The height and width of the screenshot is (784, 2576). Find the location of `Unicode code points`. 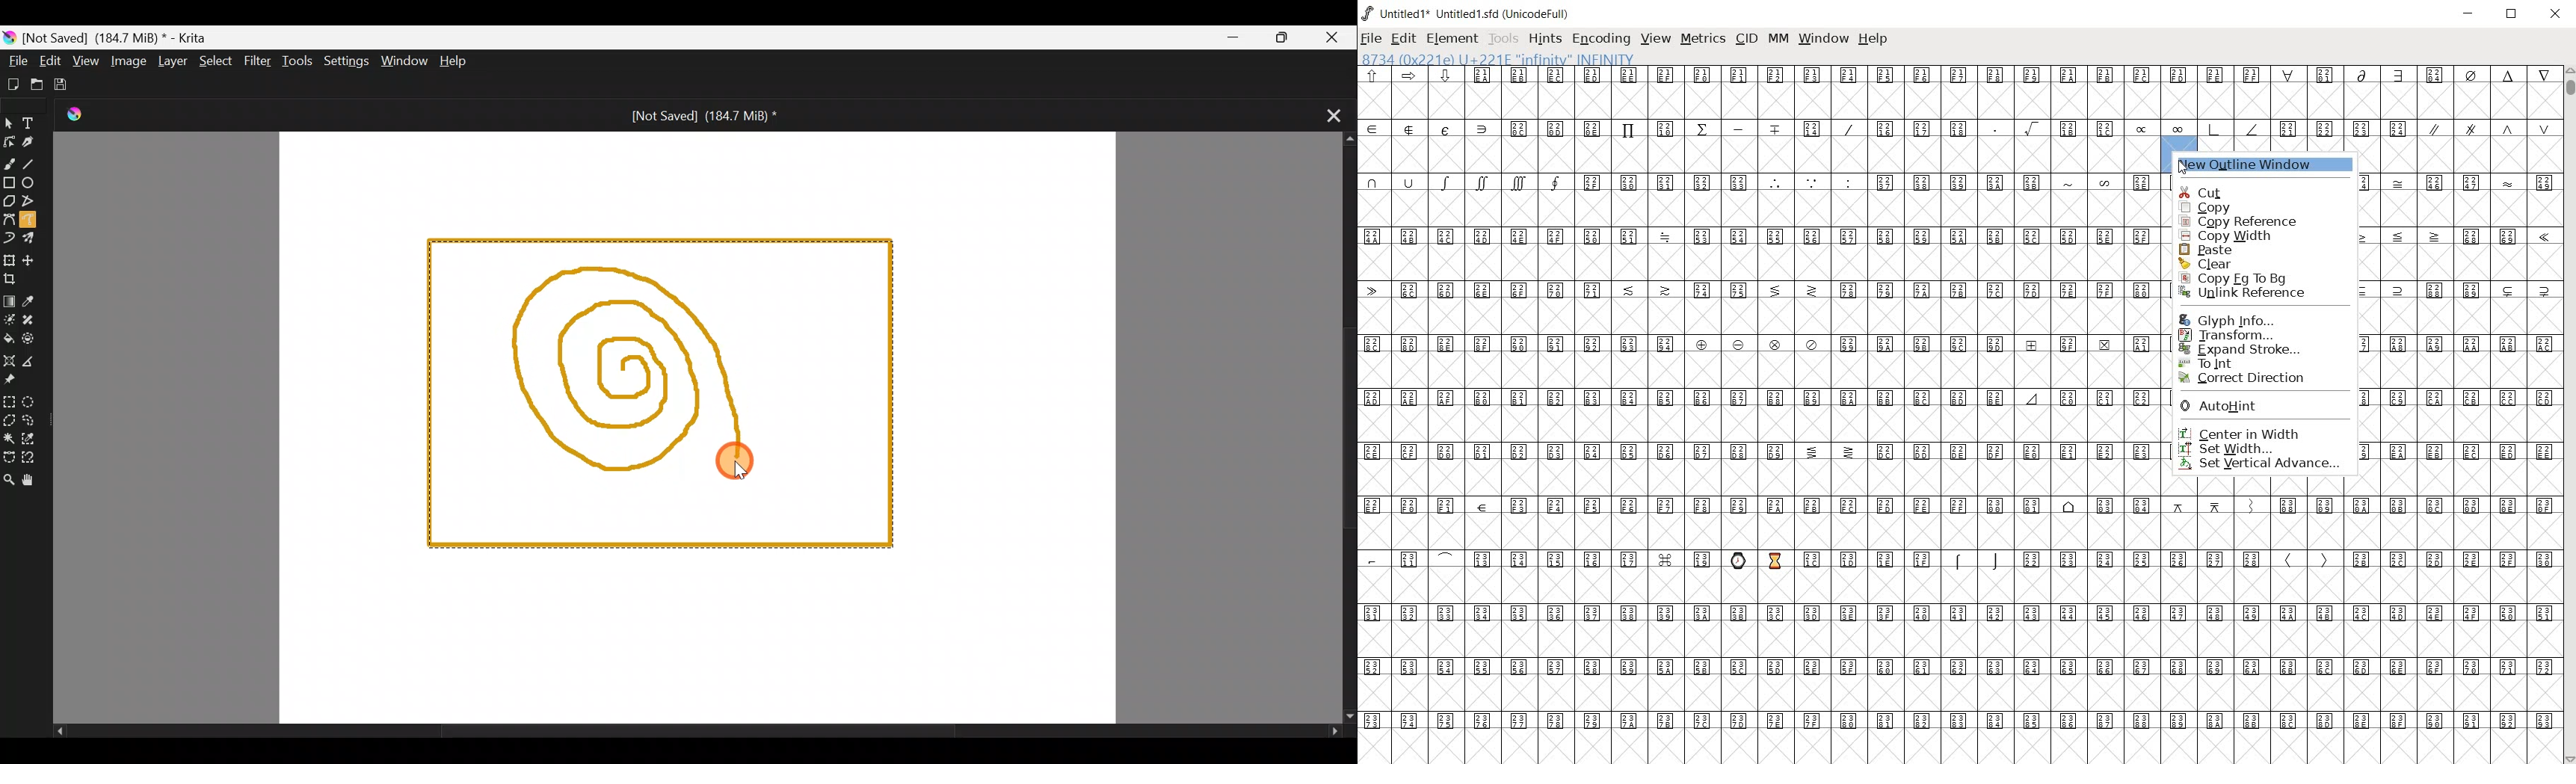

Unicode code points is located at coordinates (1544, 558).